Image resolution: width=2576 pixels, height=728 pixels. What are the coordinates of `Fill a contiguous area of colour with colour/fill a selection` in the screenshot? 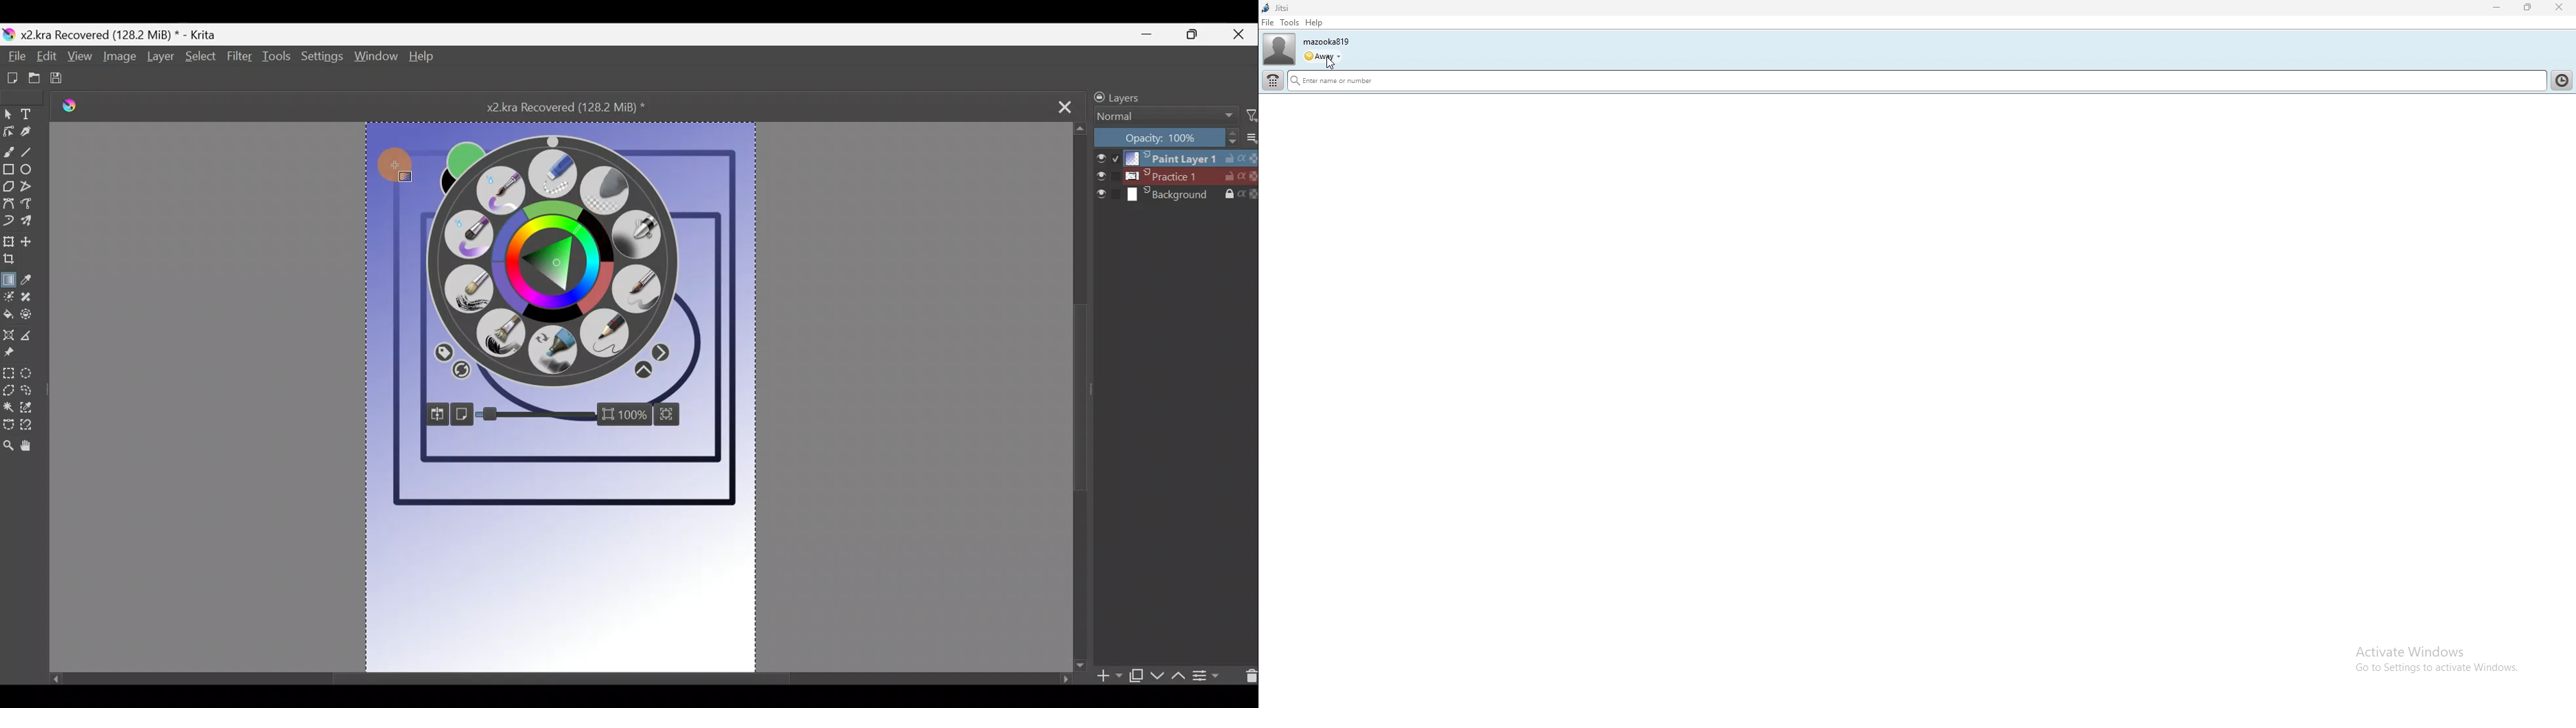 It's located at (8, 317).